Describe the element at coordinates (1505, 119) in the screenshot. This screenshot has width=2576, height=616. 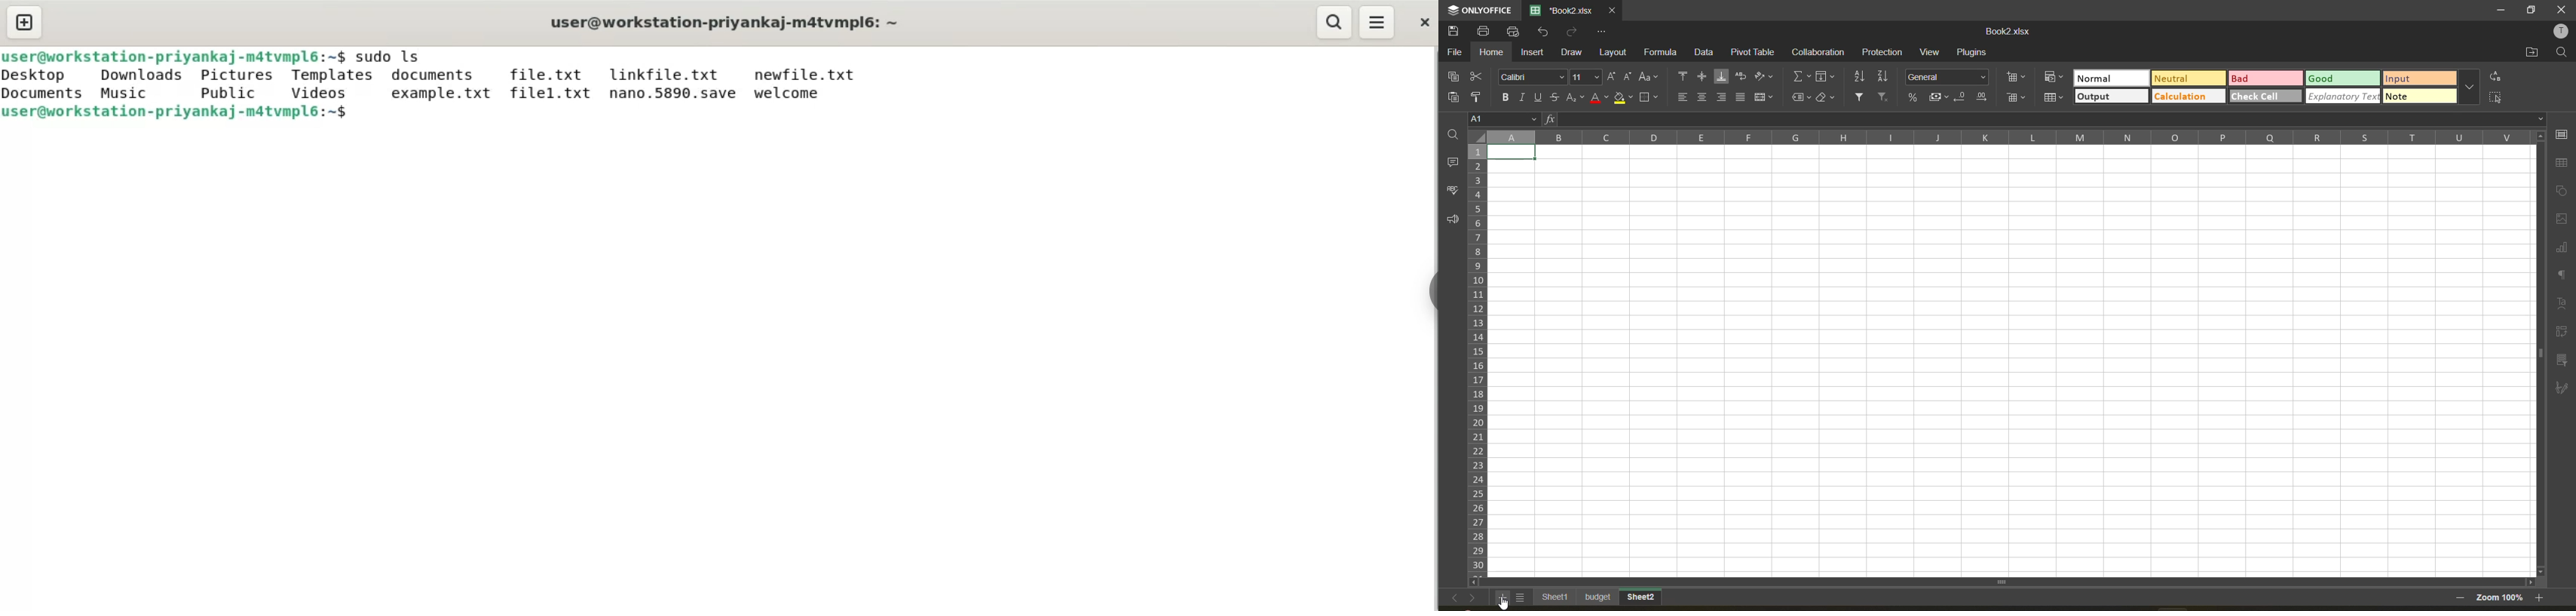
I see `cell address` at that location.